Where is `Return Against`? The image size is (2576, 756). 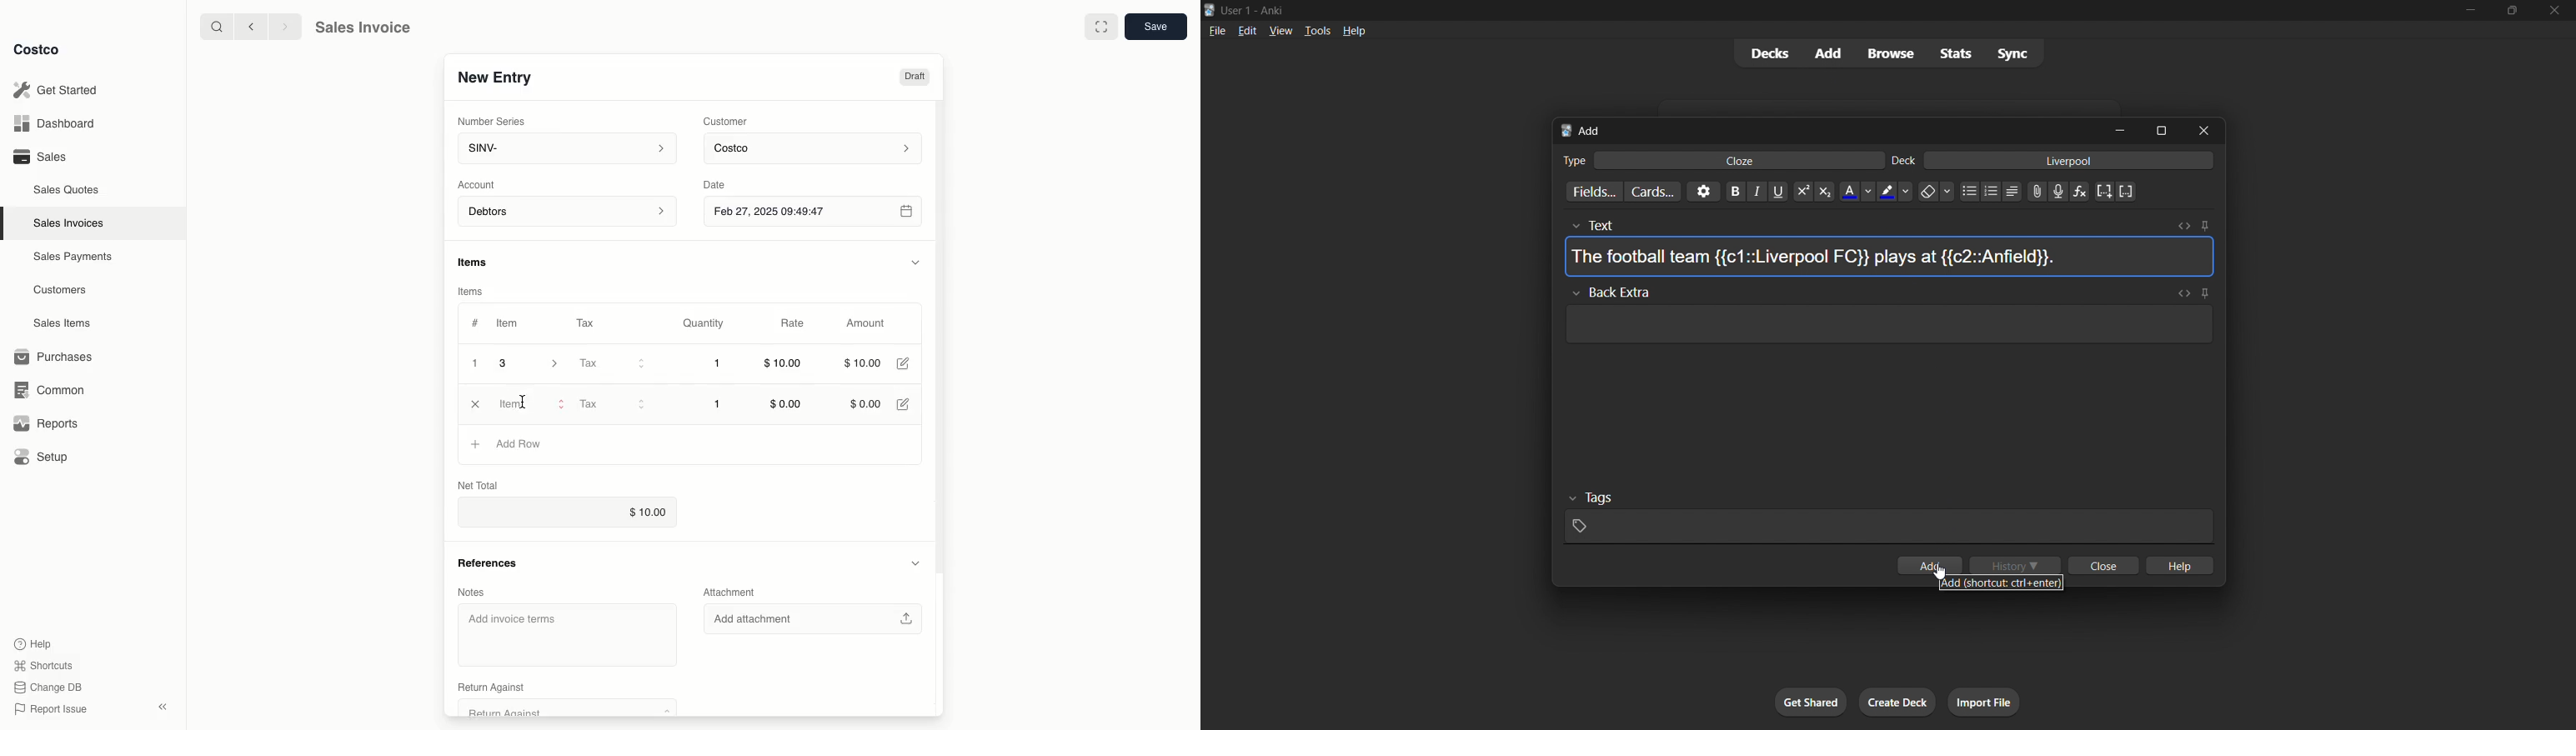
Return Against is located at coordinates (557, 709).